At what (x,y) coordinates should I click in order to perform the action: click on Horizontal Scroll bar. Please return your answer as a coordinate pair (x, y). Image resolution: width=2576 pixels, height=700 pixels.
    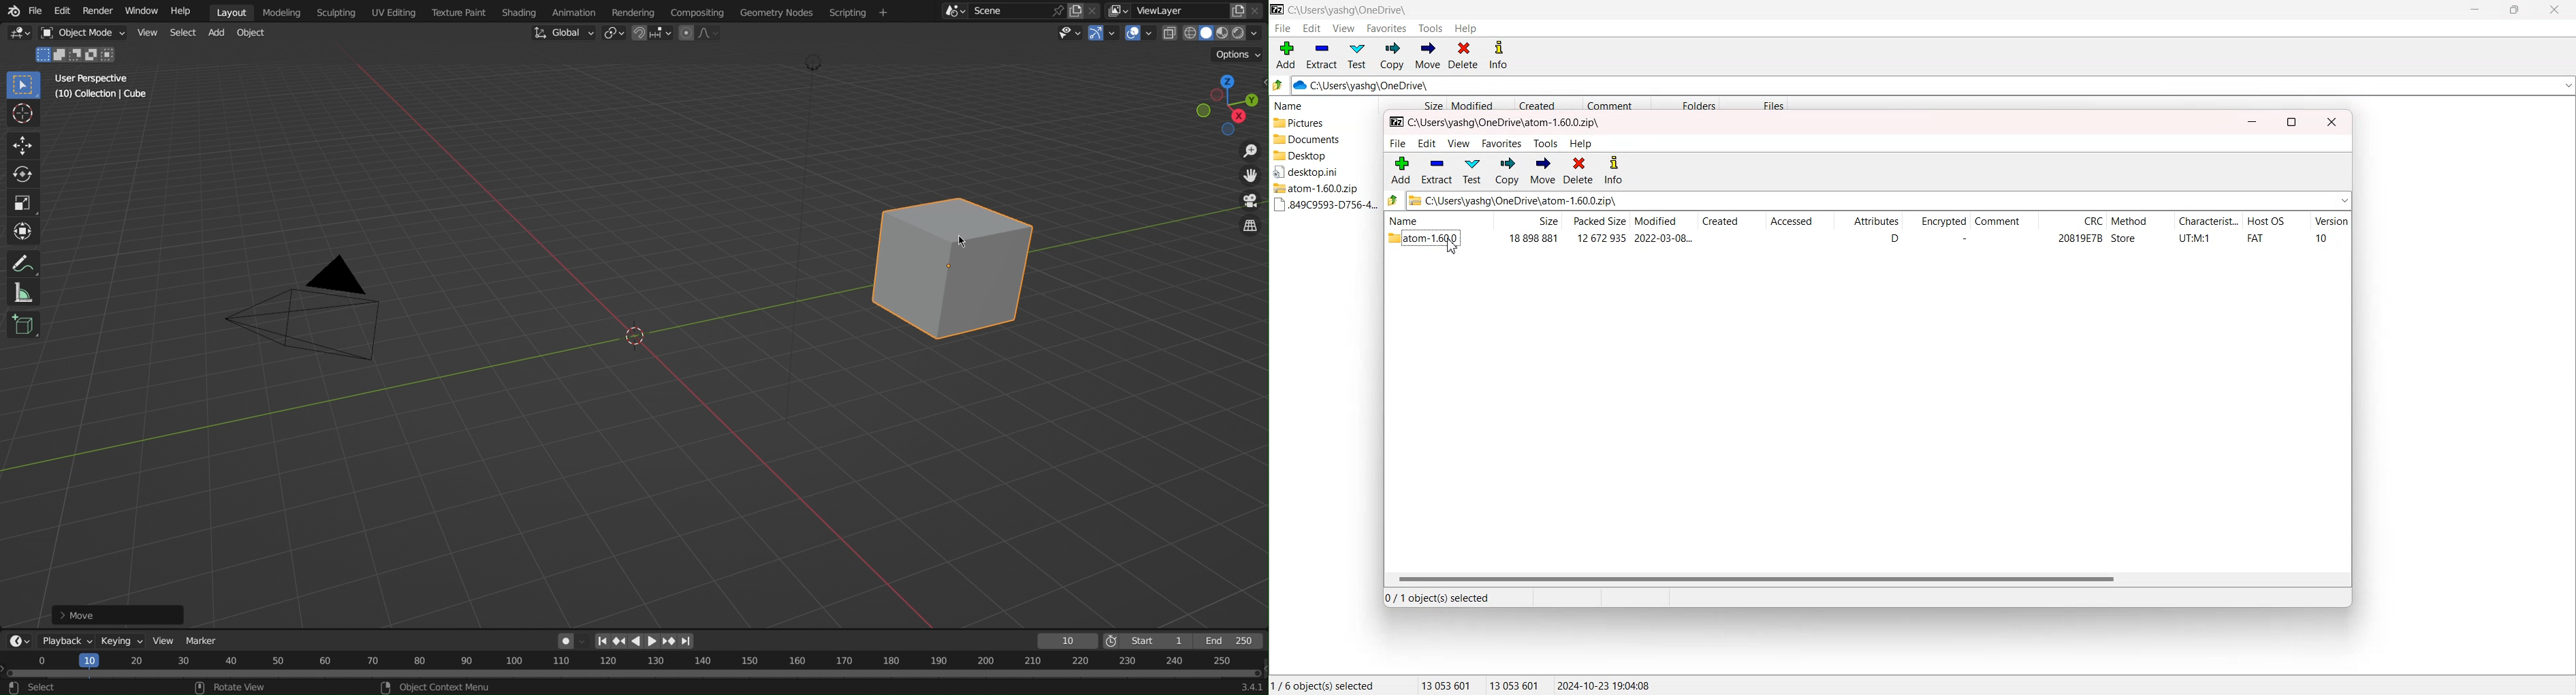
    Looking at the image, I should click on (1866, 578).